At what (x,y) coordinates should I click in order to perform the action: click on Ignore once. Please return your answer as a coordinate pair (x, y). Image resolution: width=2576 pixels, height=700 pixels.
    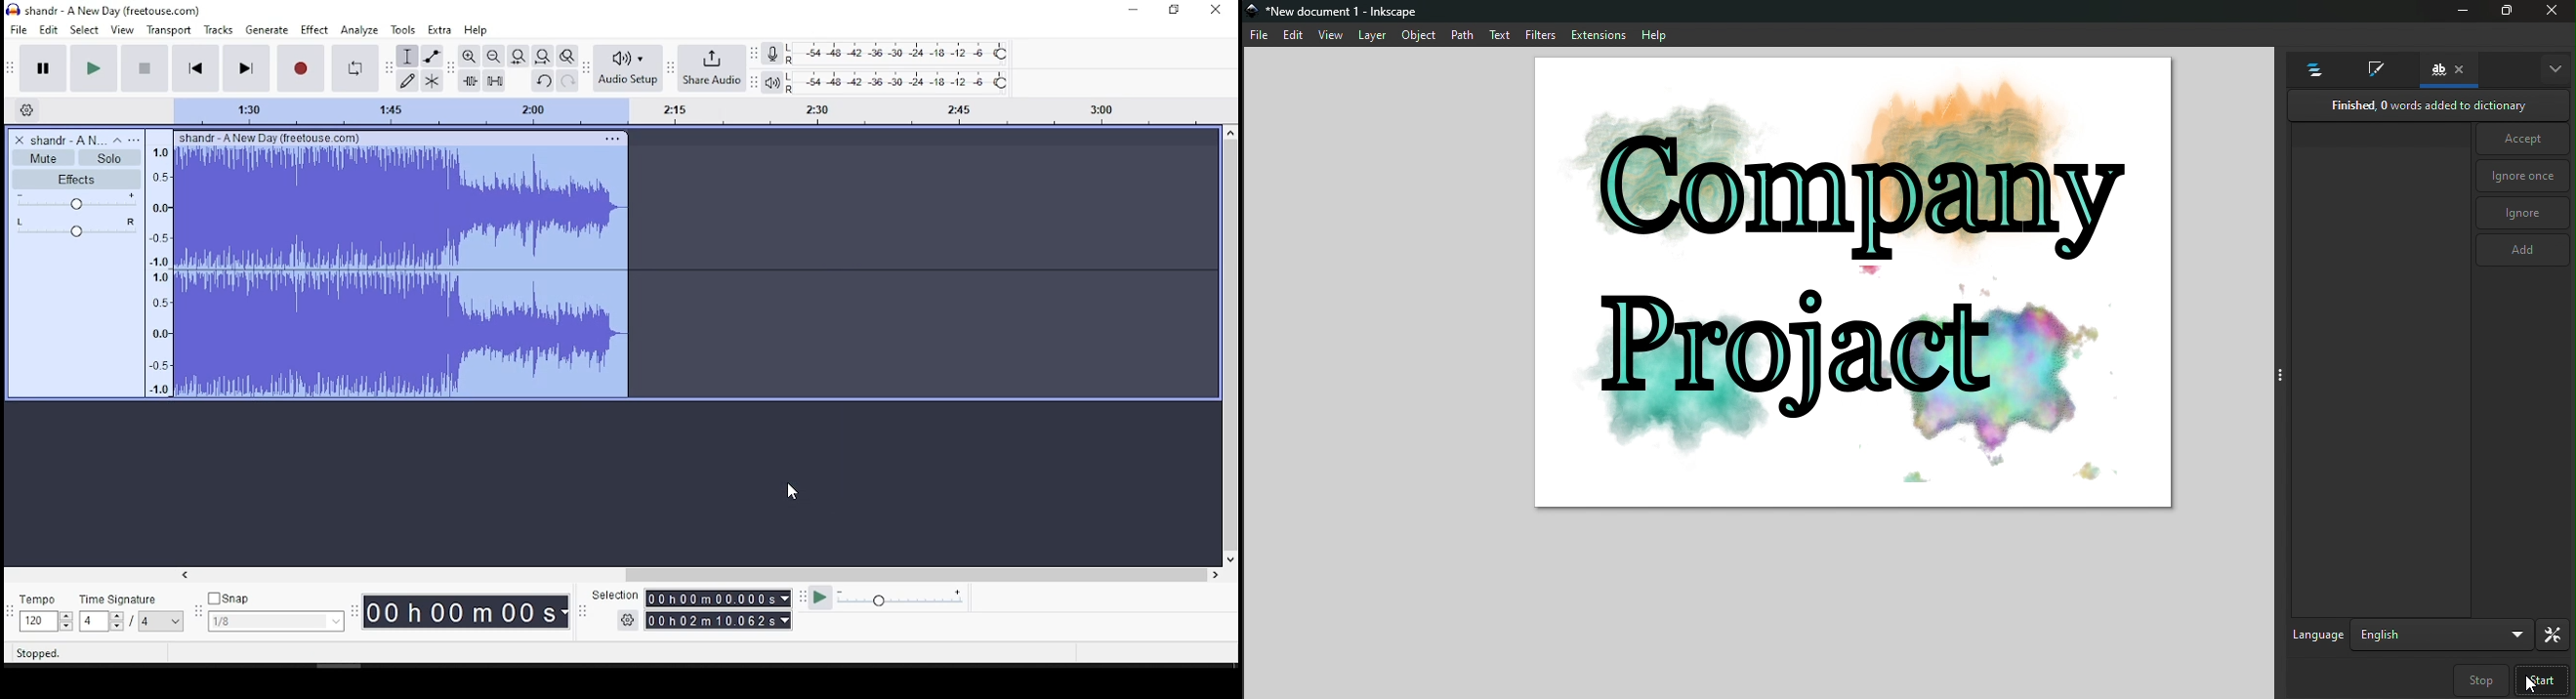
    Looking at the image, I should click on (2520, 174).